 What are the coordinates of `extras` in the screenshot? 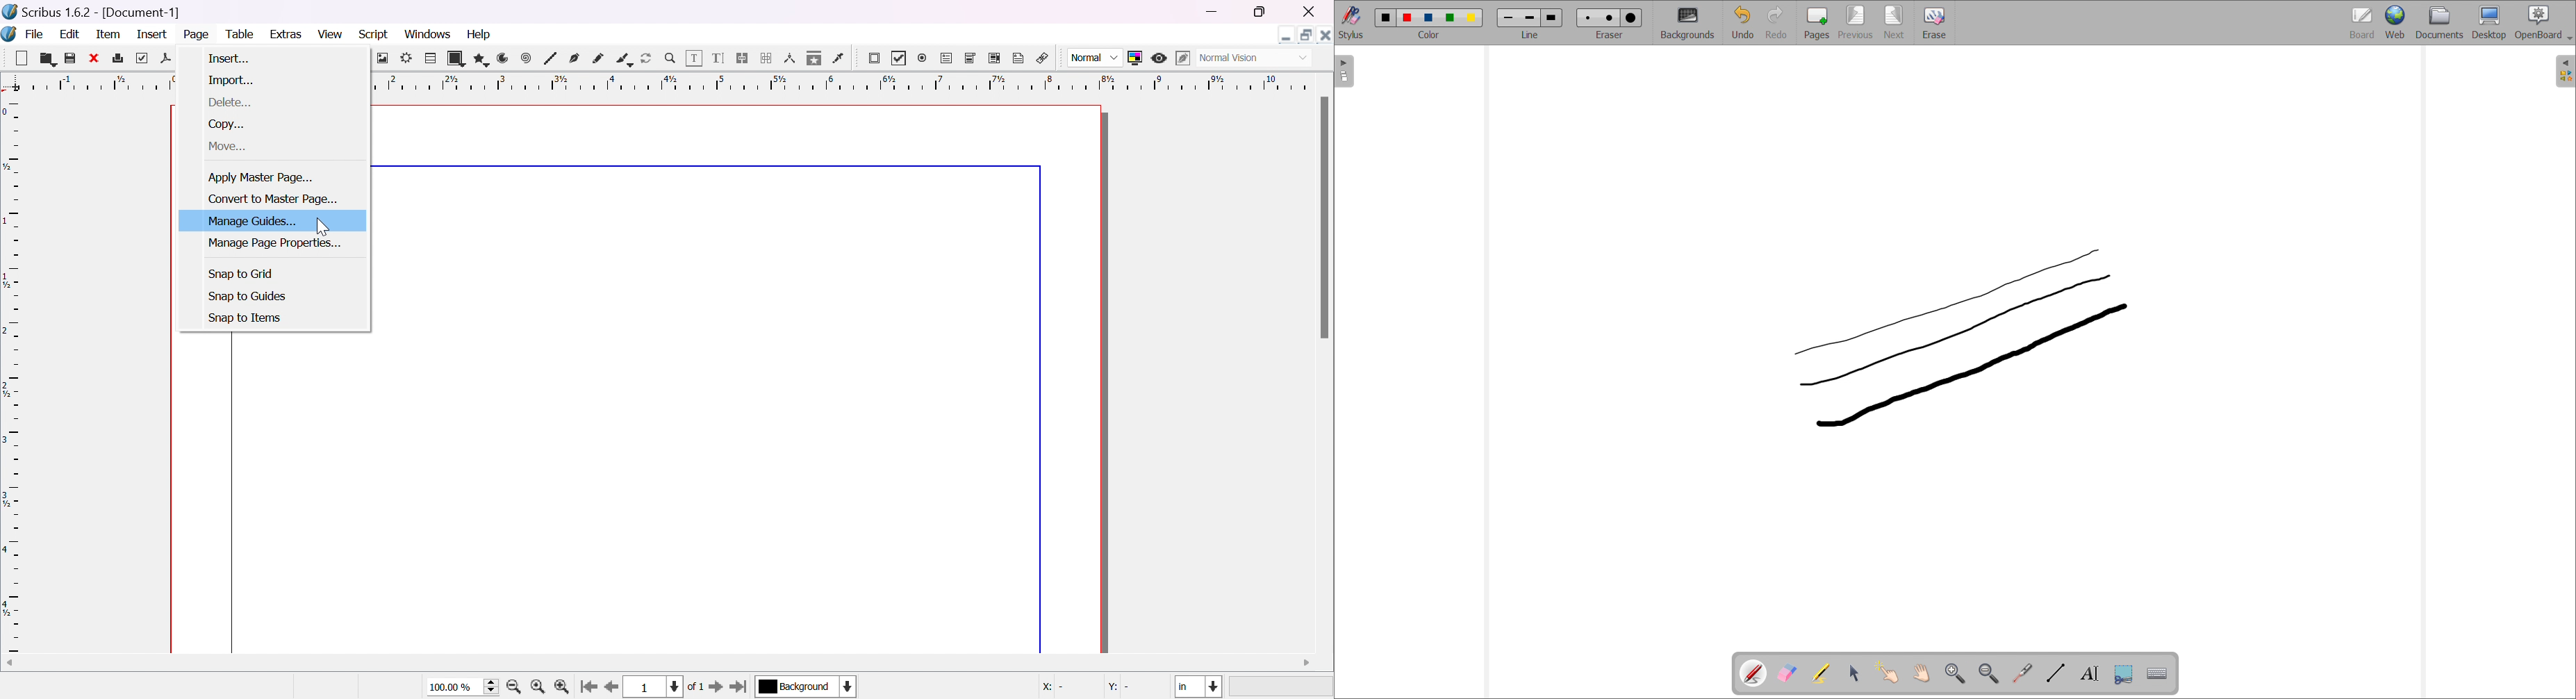 It's located at (291, 35).